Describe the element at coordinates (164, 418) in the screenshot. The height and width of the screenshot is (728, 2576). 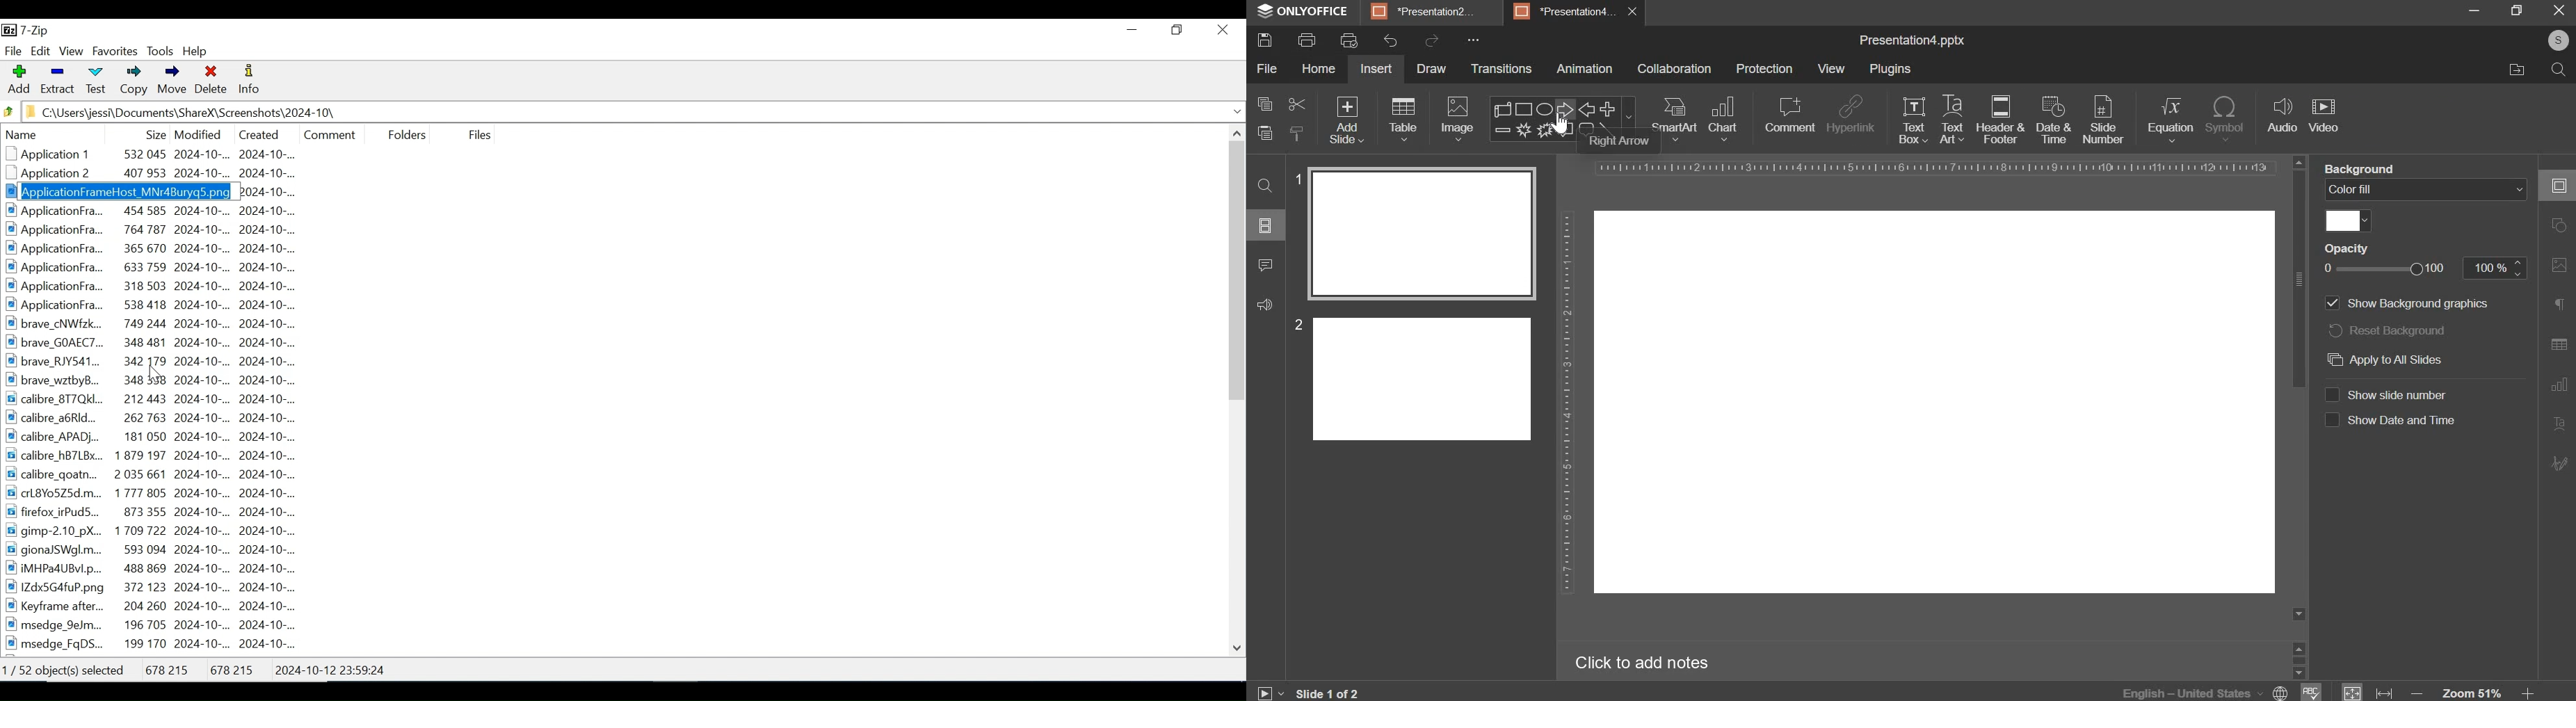
I see ` calibre_a6RId... 262 763 2024-10-.. 2024-10-...` at that location.